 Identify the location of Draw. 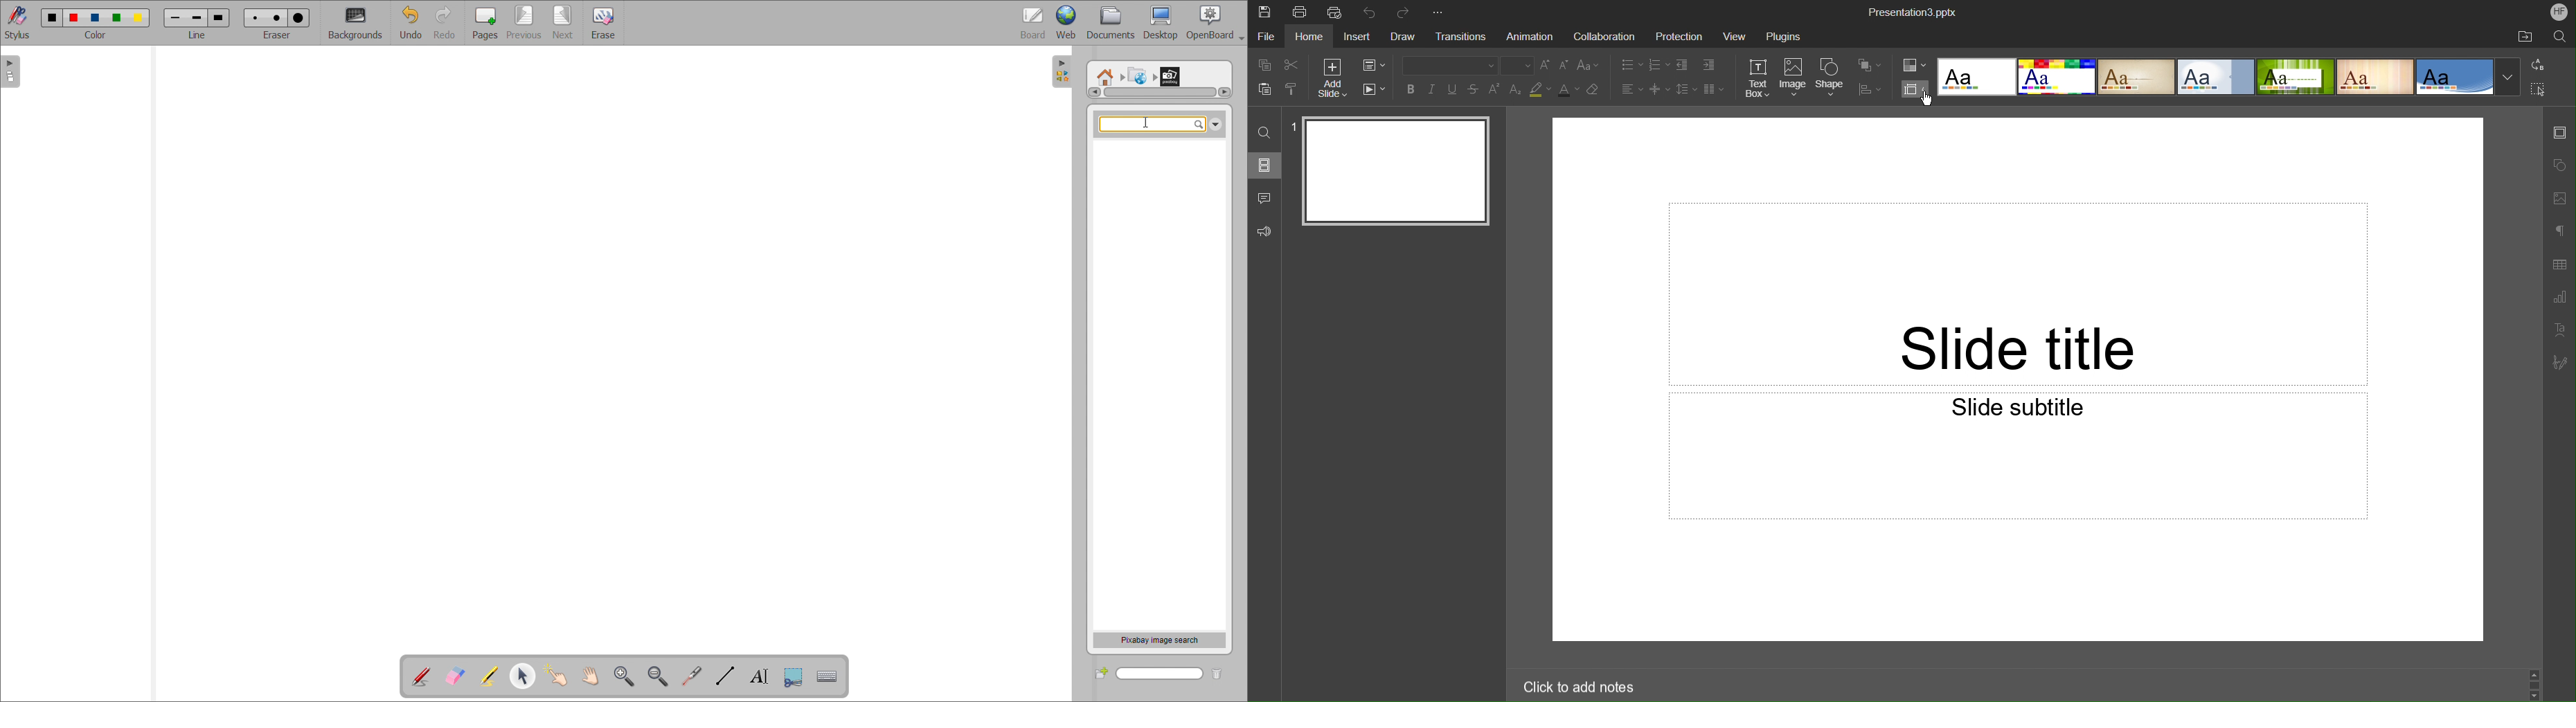
(1403, 37).